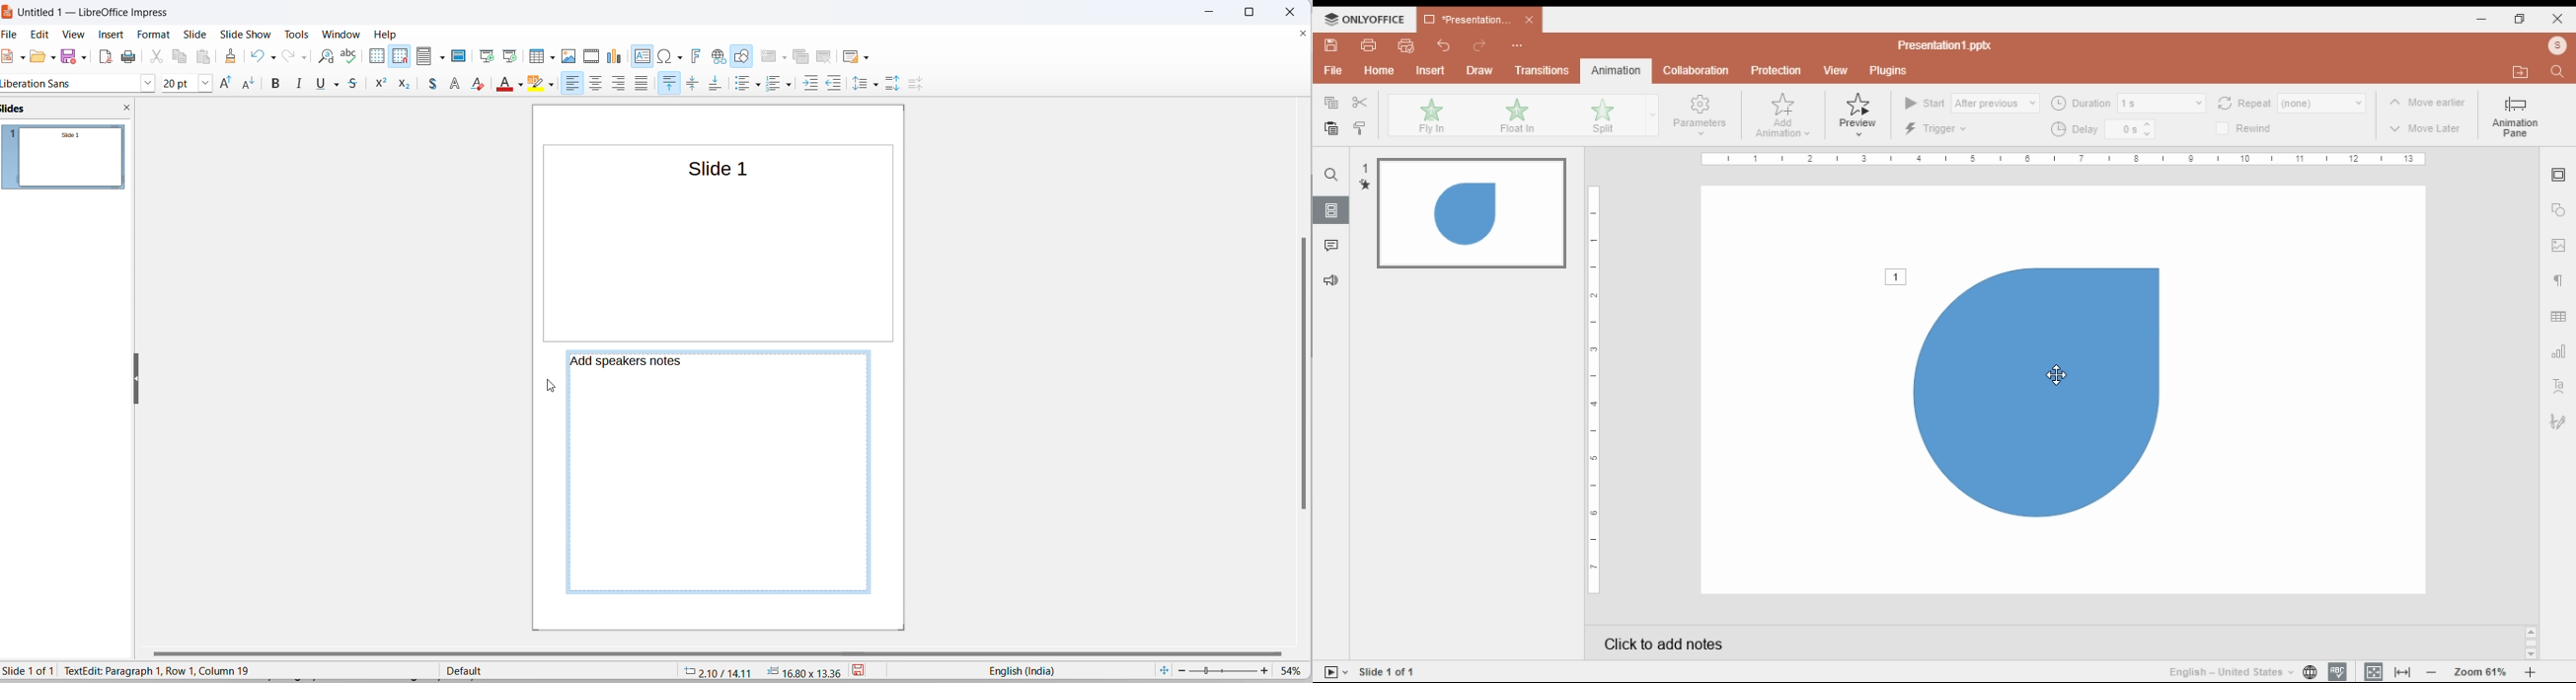 The height and width of the screenshot is (700, 2576). I want to click on display views icons, so click(425, 57).